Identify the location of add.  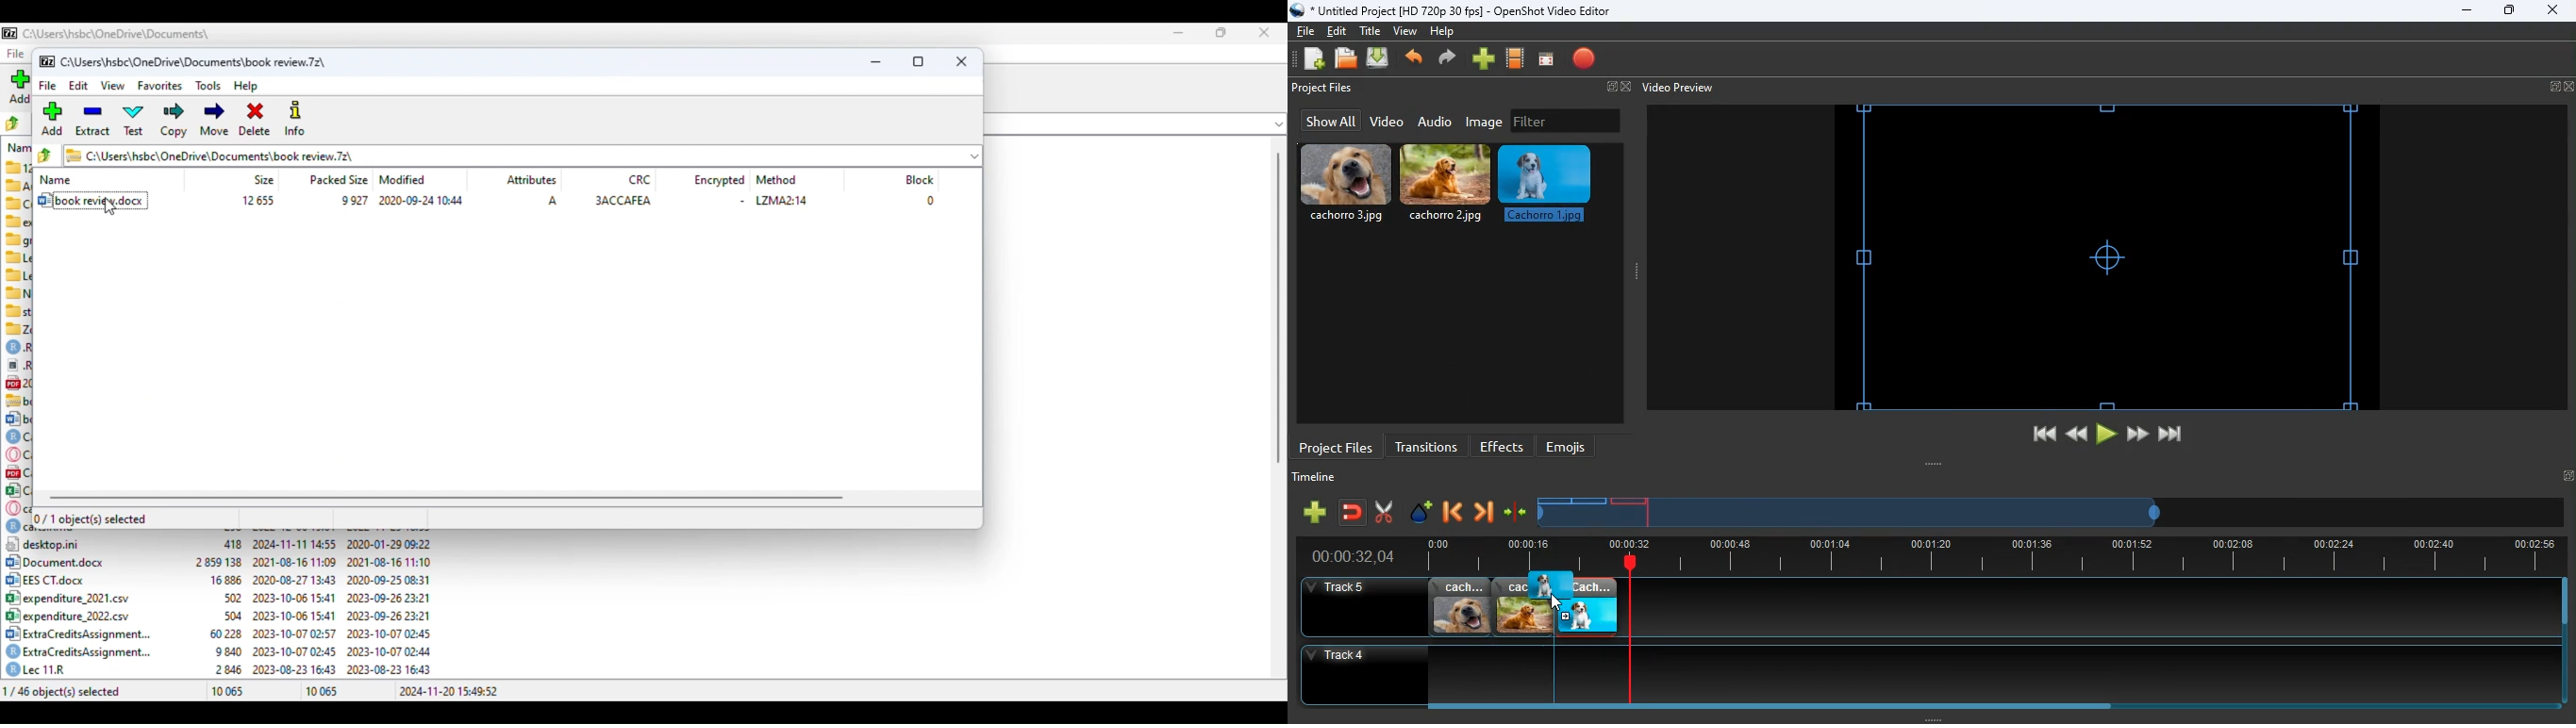
(1314, 512).